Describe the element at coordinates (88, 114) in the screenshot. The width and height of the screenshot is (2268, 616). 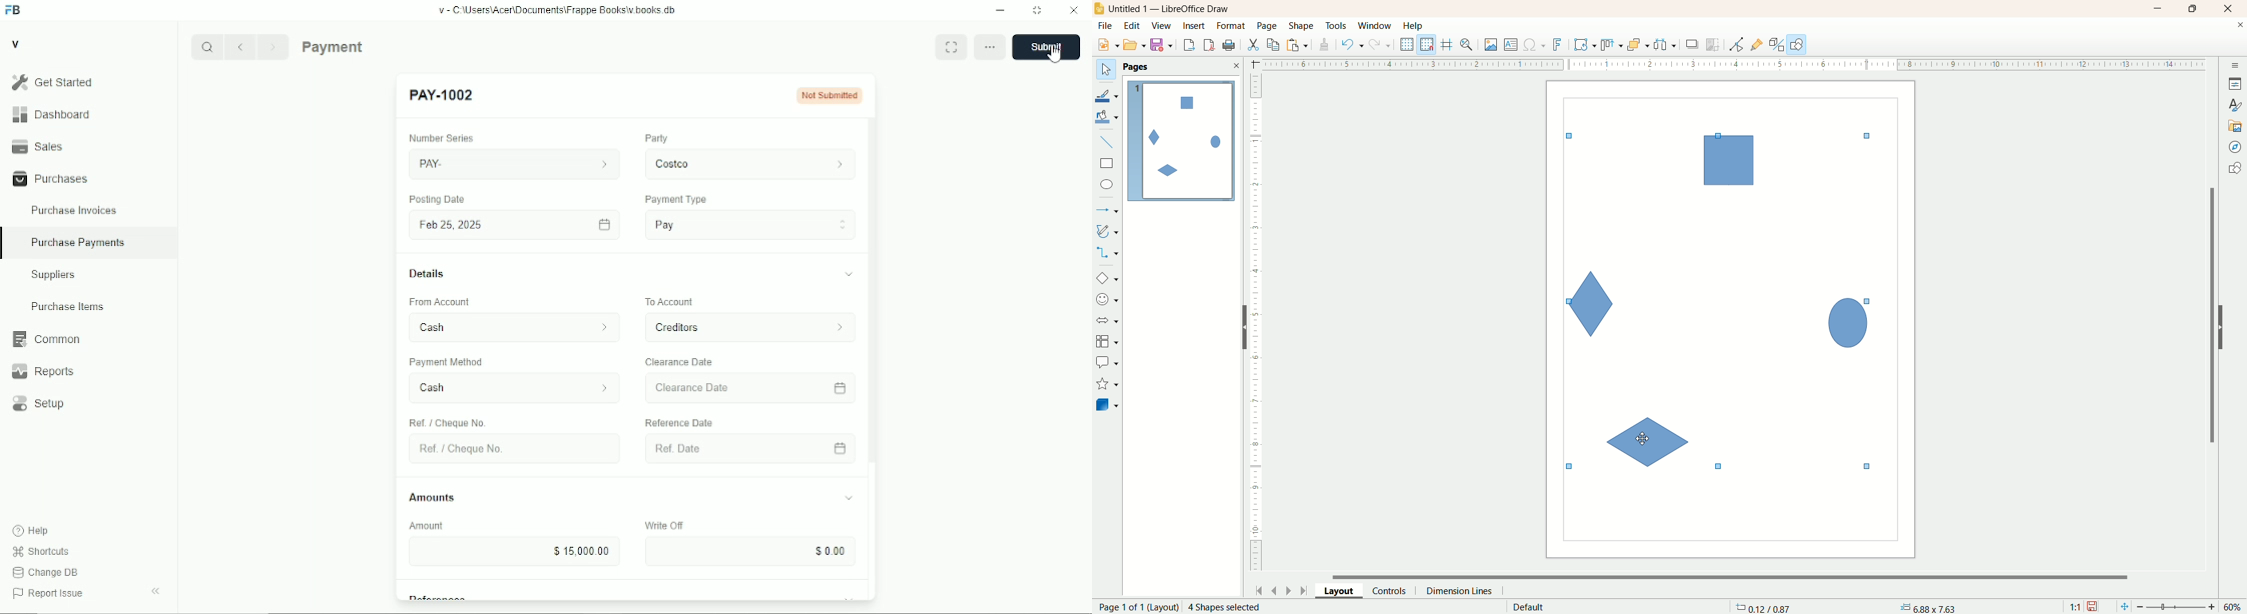
I see `Dashboard` at that location.